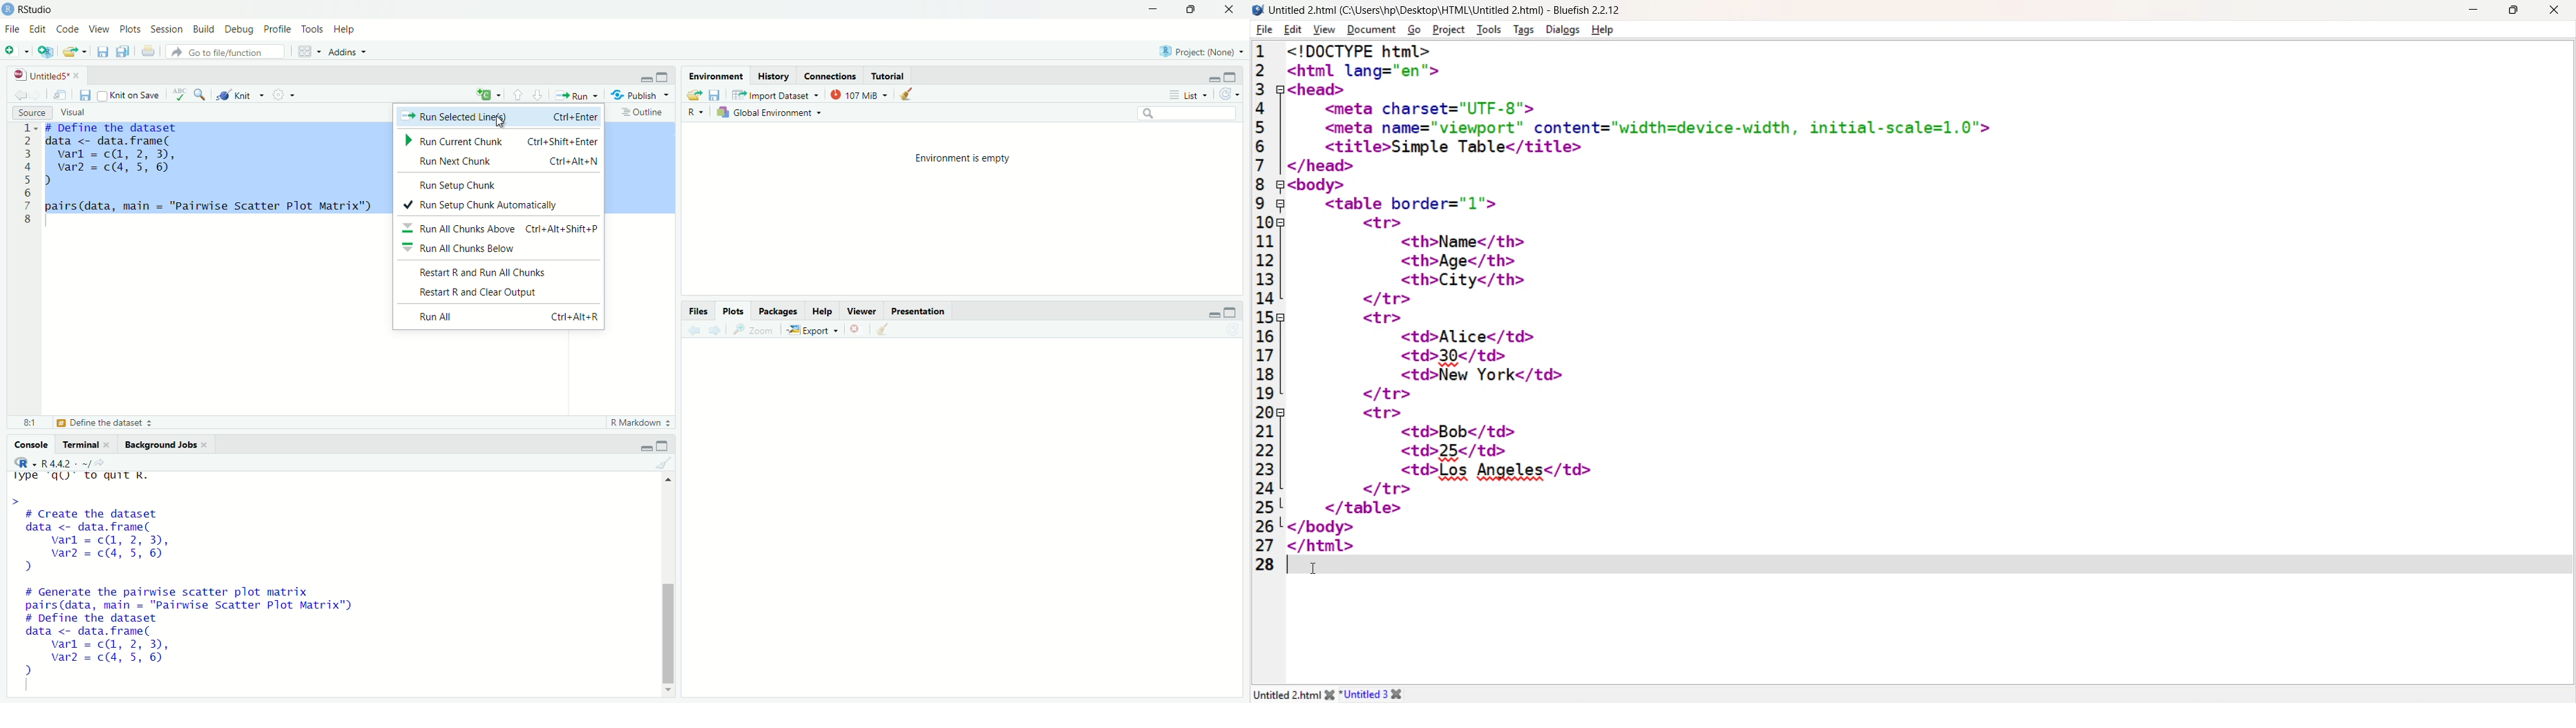  I want to click on View, so click(100, 29).